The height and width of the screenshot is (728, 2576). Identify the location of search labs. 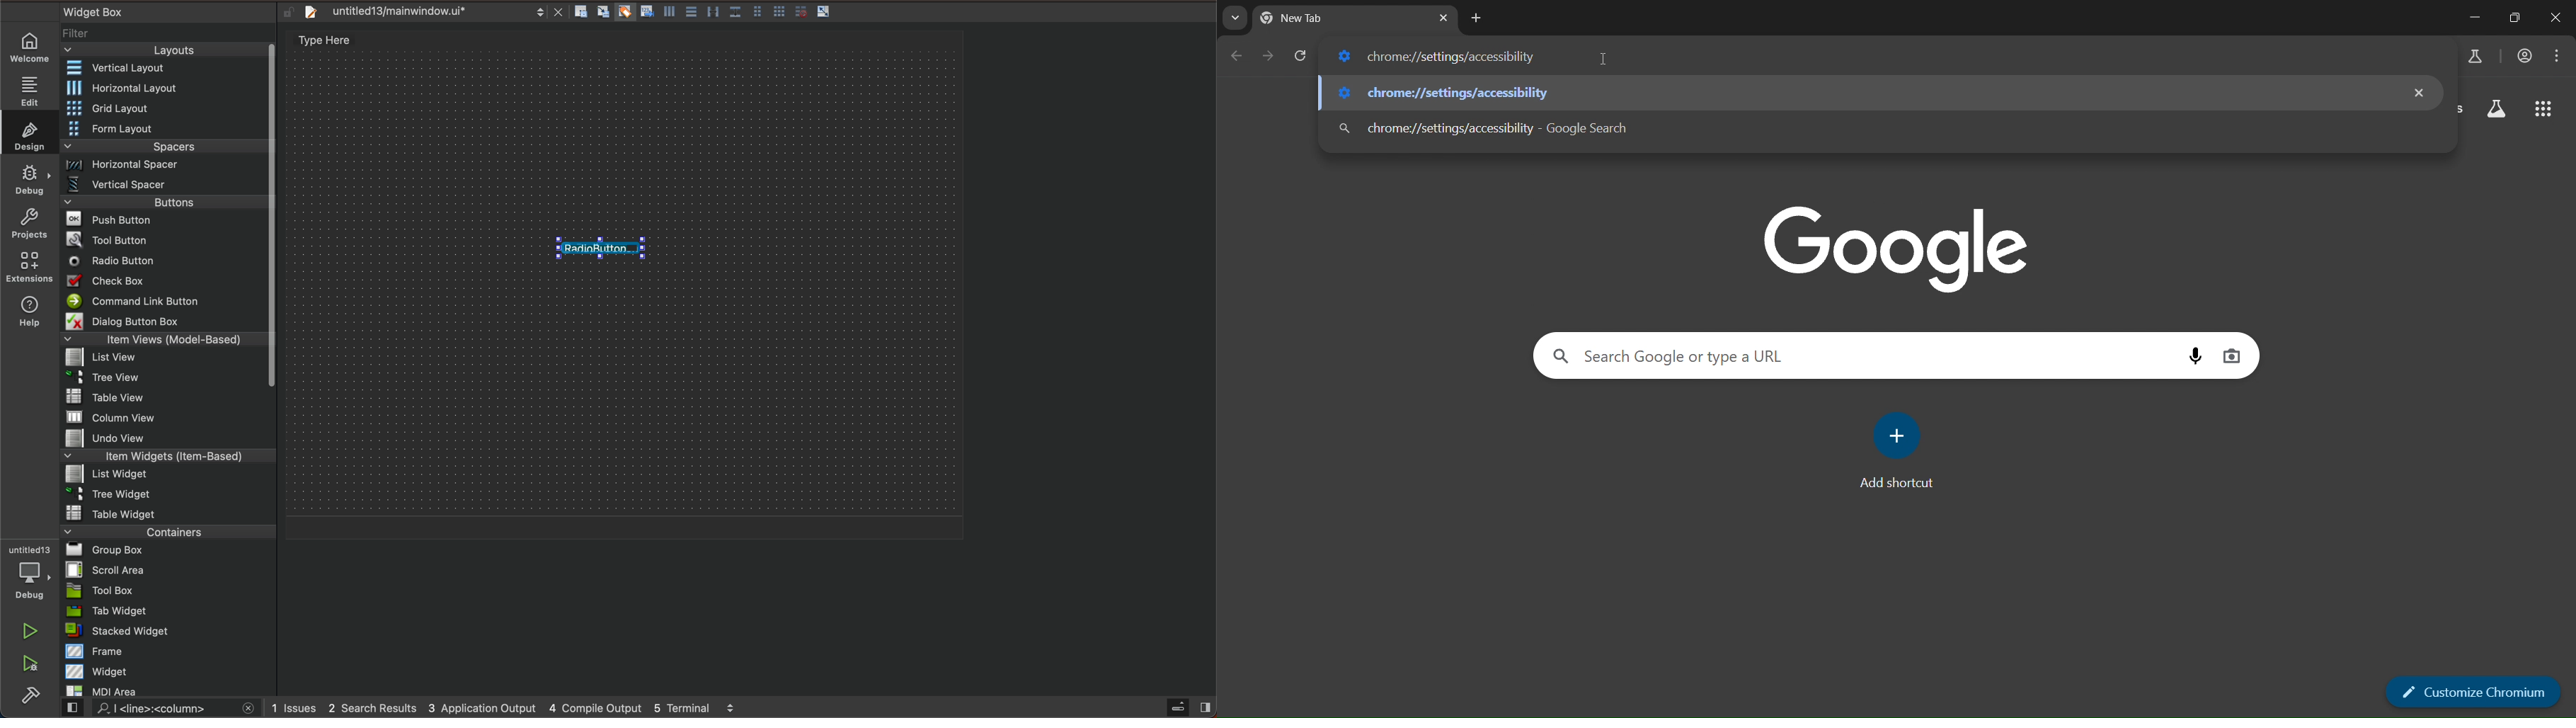
(2475, 58).